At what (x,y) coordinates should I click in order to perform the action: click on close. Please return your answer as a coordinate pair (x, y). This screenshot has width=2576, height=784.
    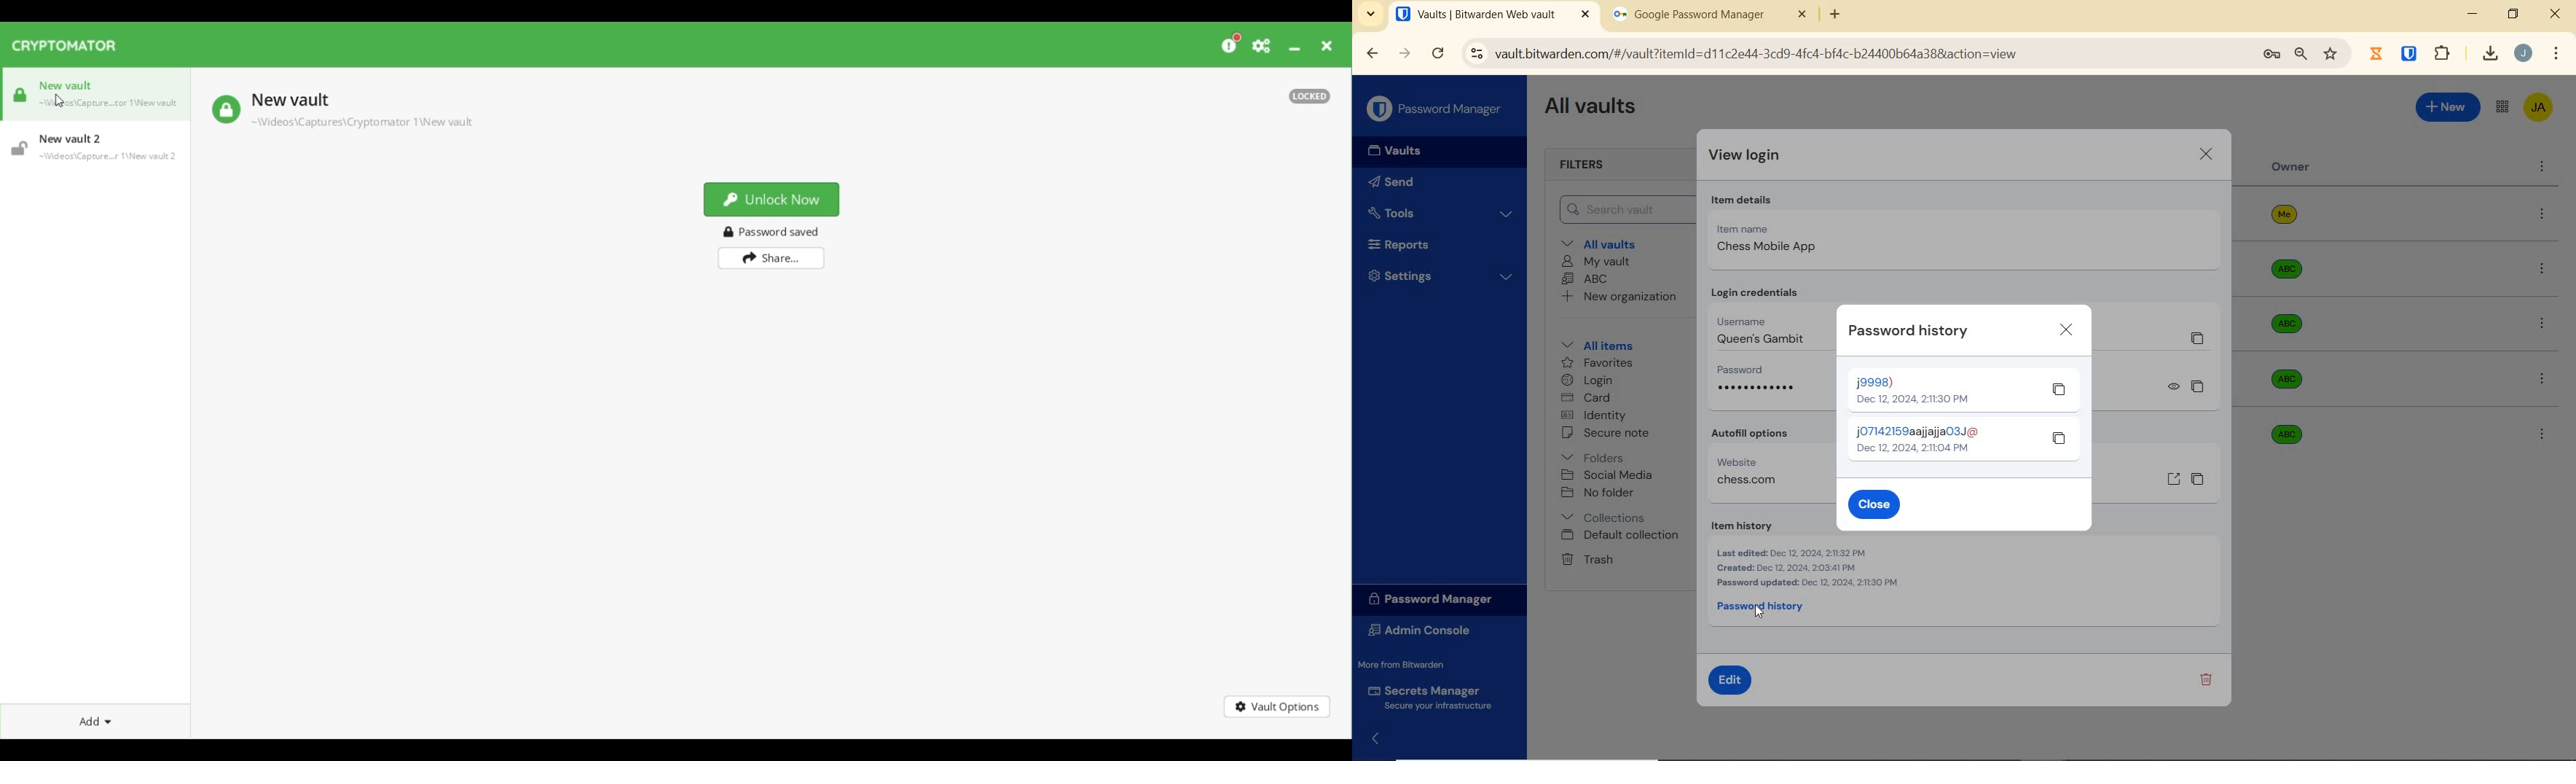
    Looking at the image, I should click on (1873, 506).